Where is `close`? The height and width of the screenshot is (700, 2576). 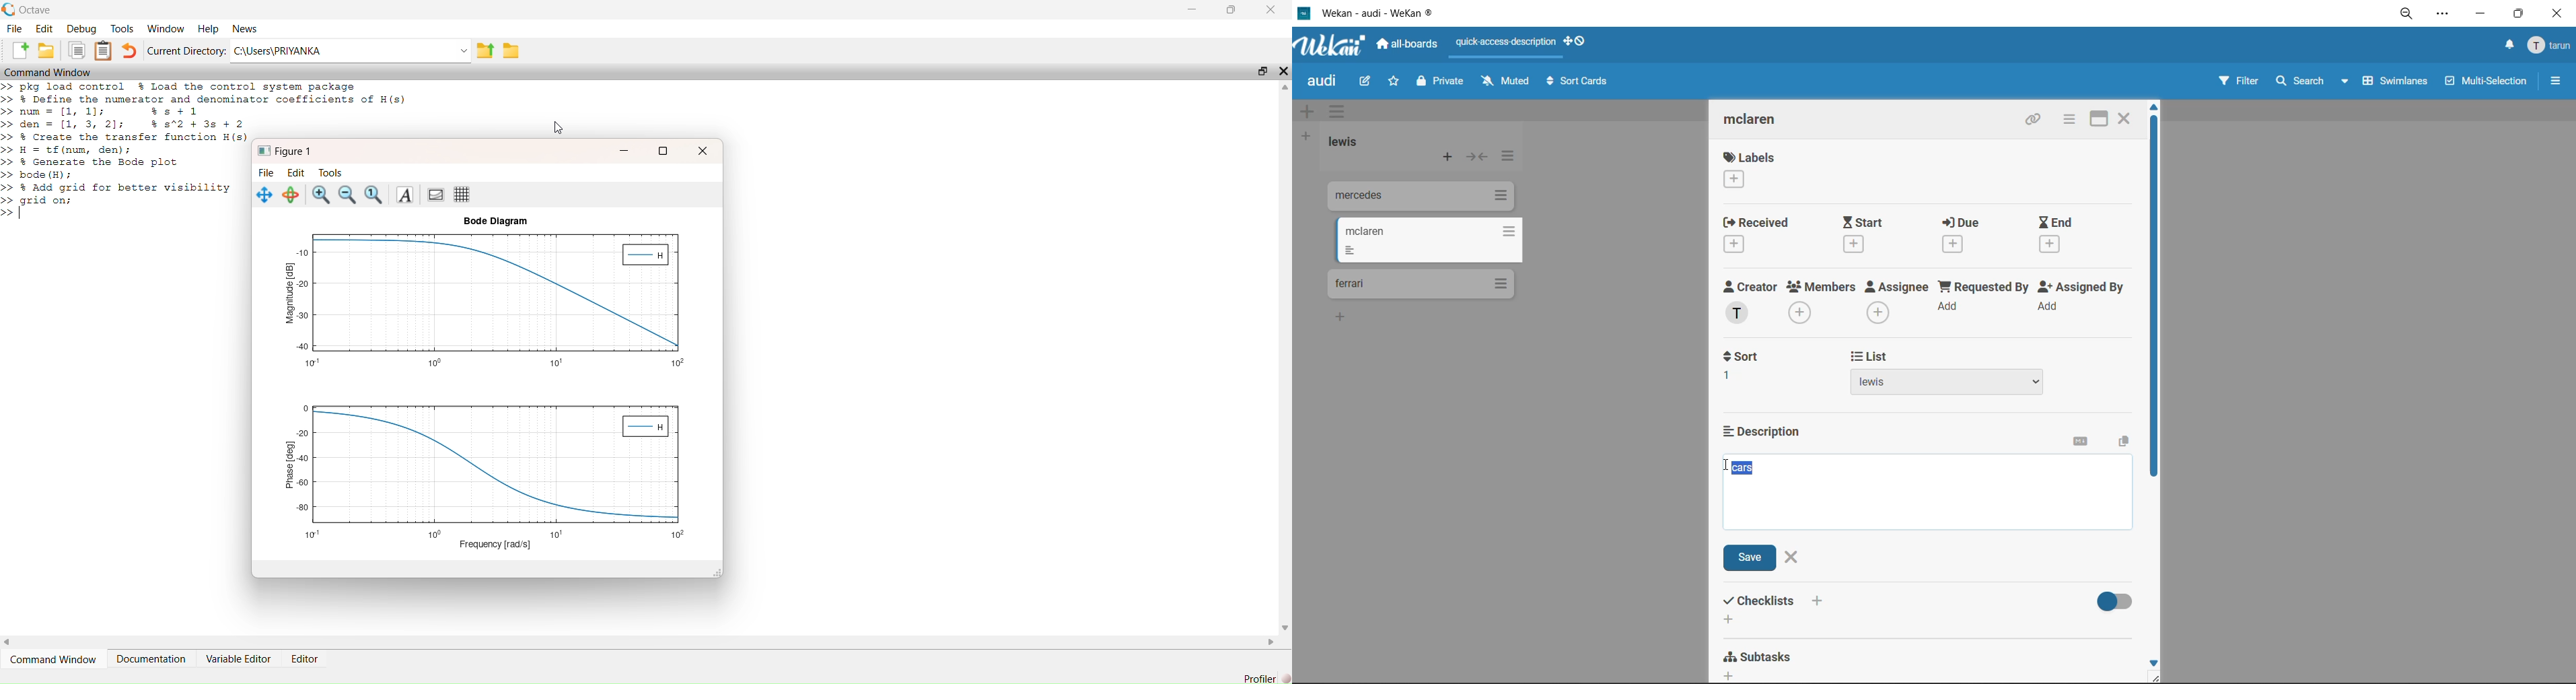 close is located at coordinates (2561, 13).